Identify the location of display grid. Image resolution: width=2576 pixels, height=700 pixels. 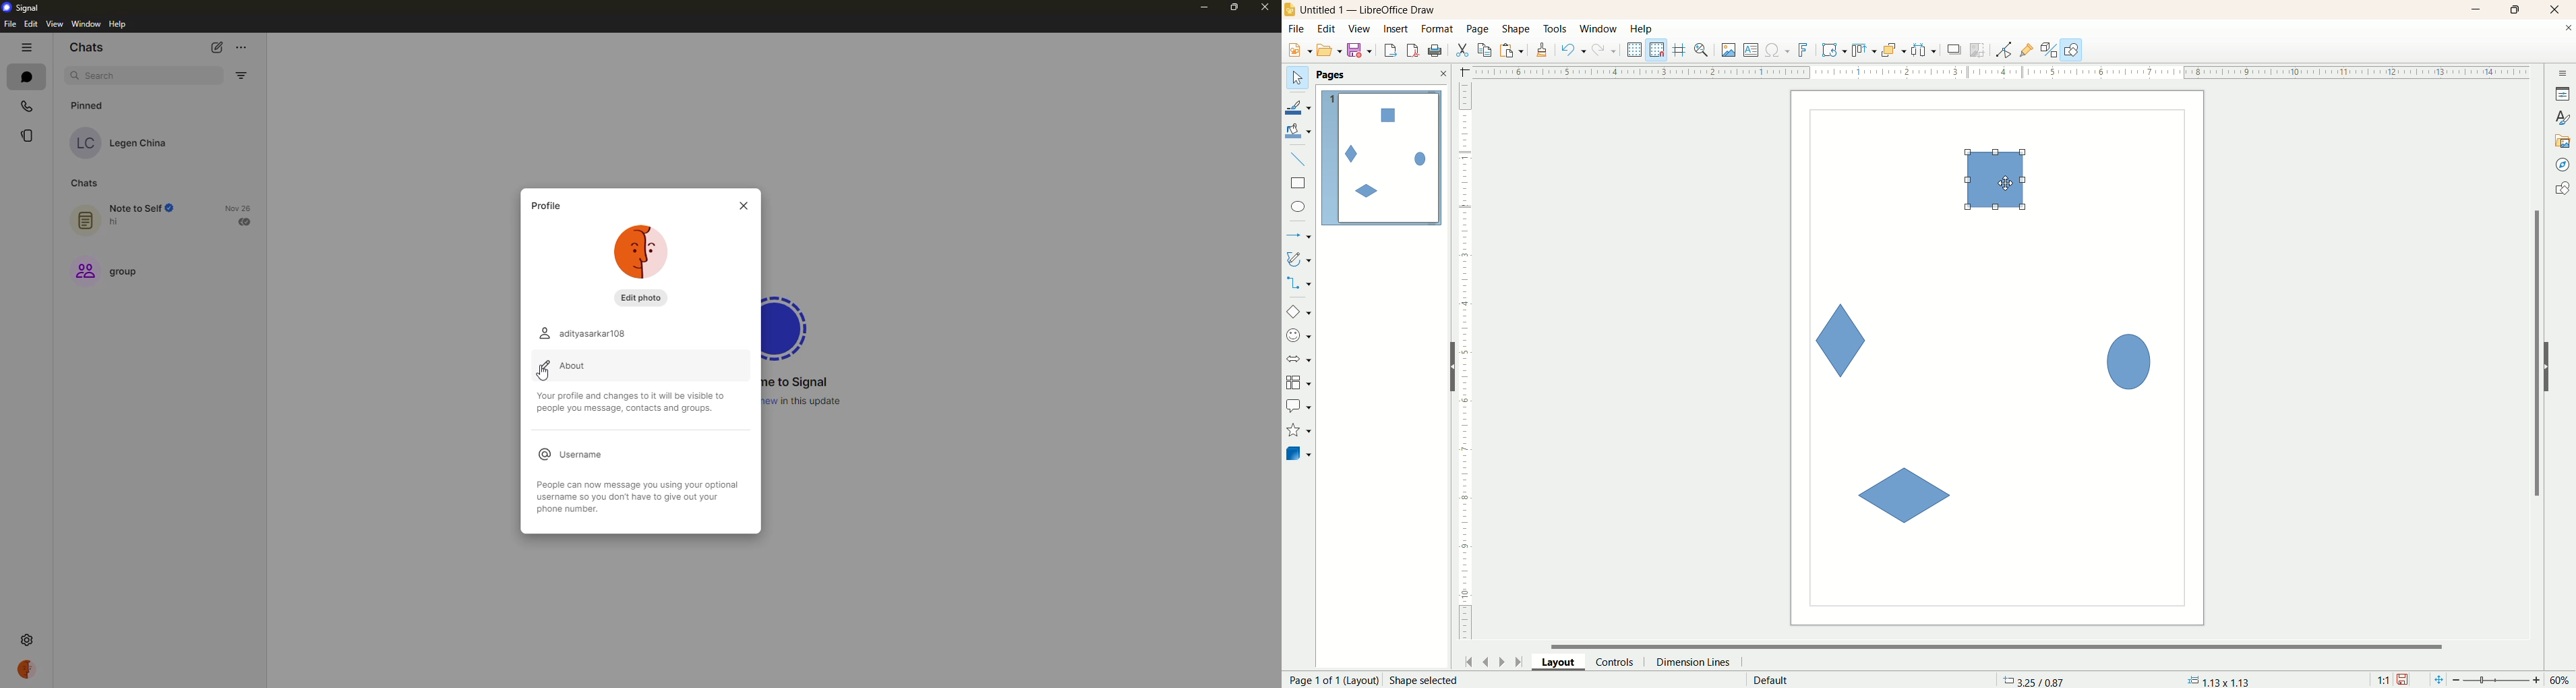
(1636, 49).